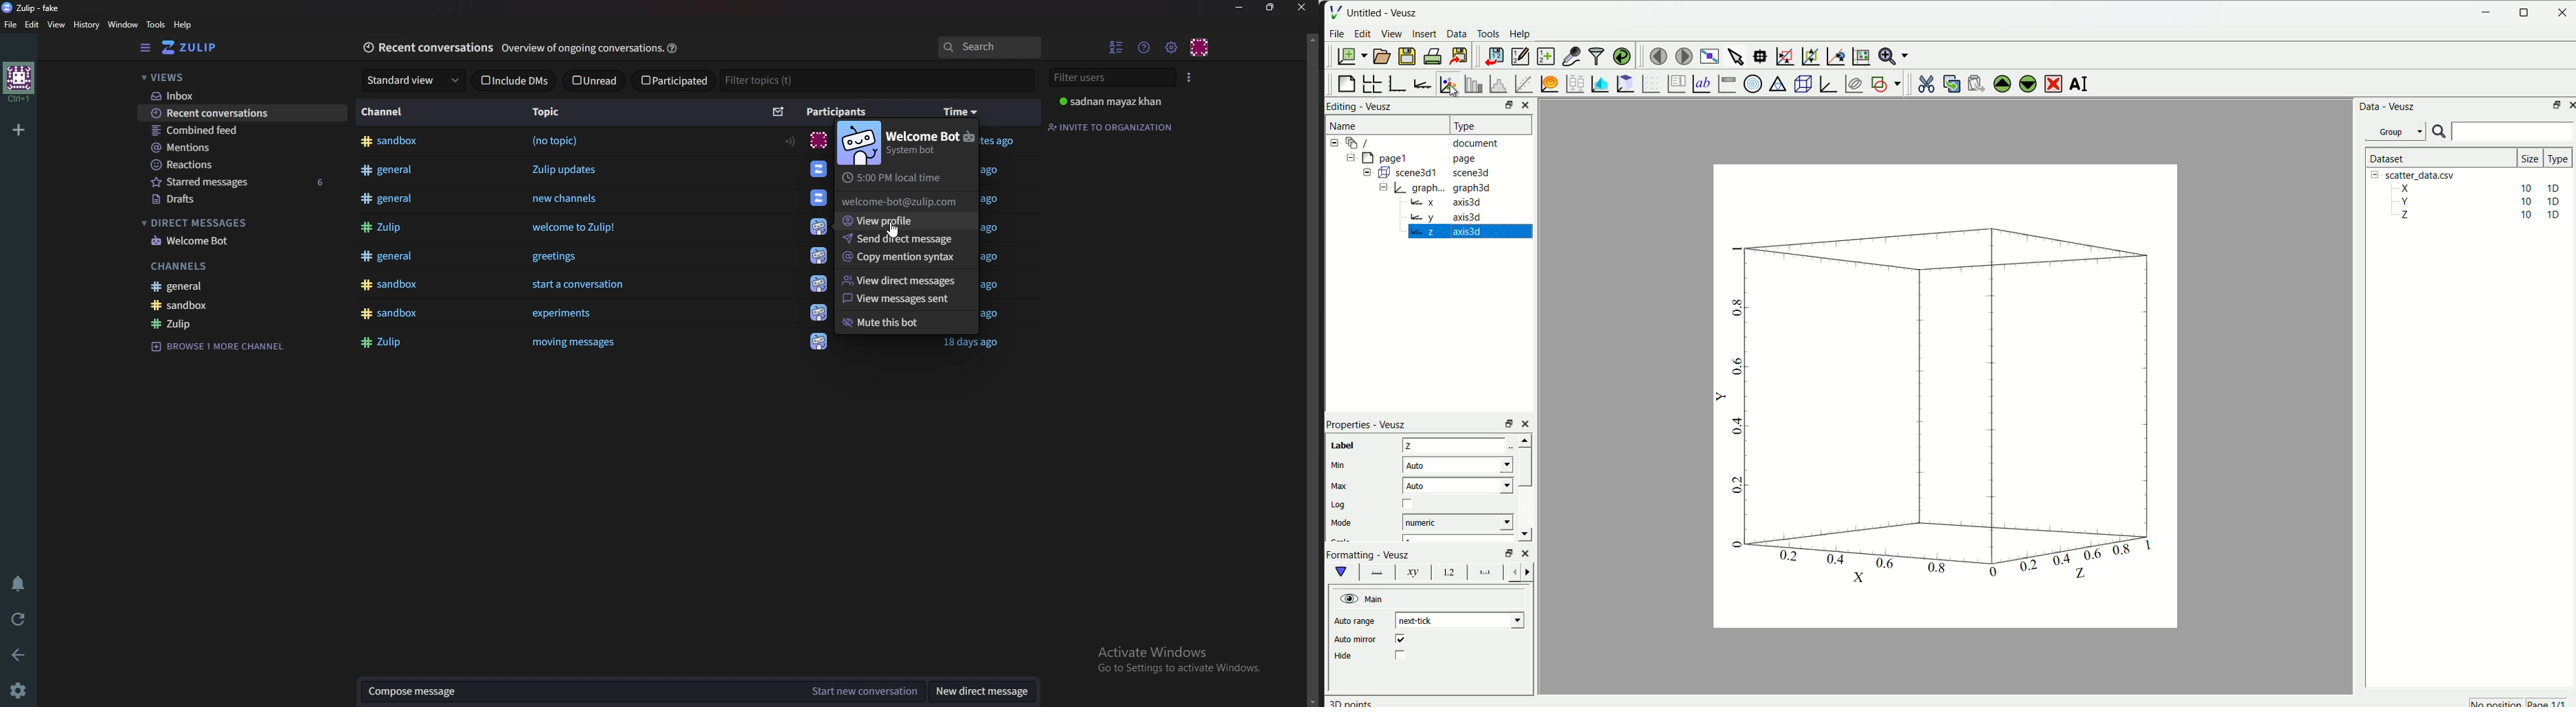  Describe the element at coordinates (1657, 54) in the screenshot. I see `move to previous page` at that location.